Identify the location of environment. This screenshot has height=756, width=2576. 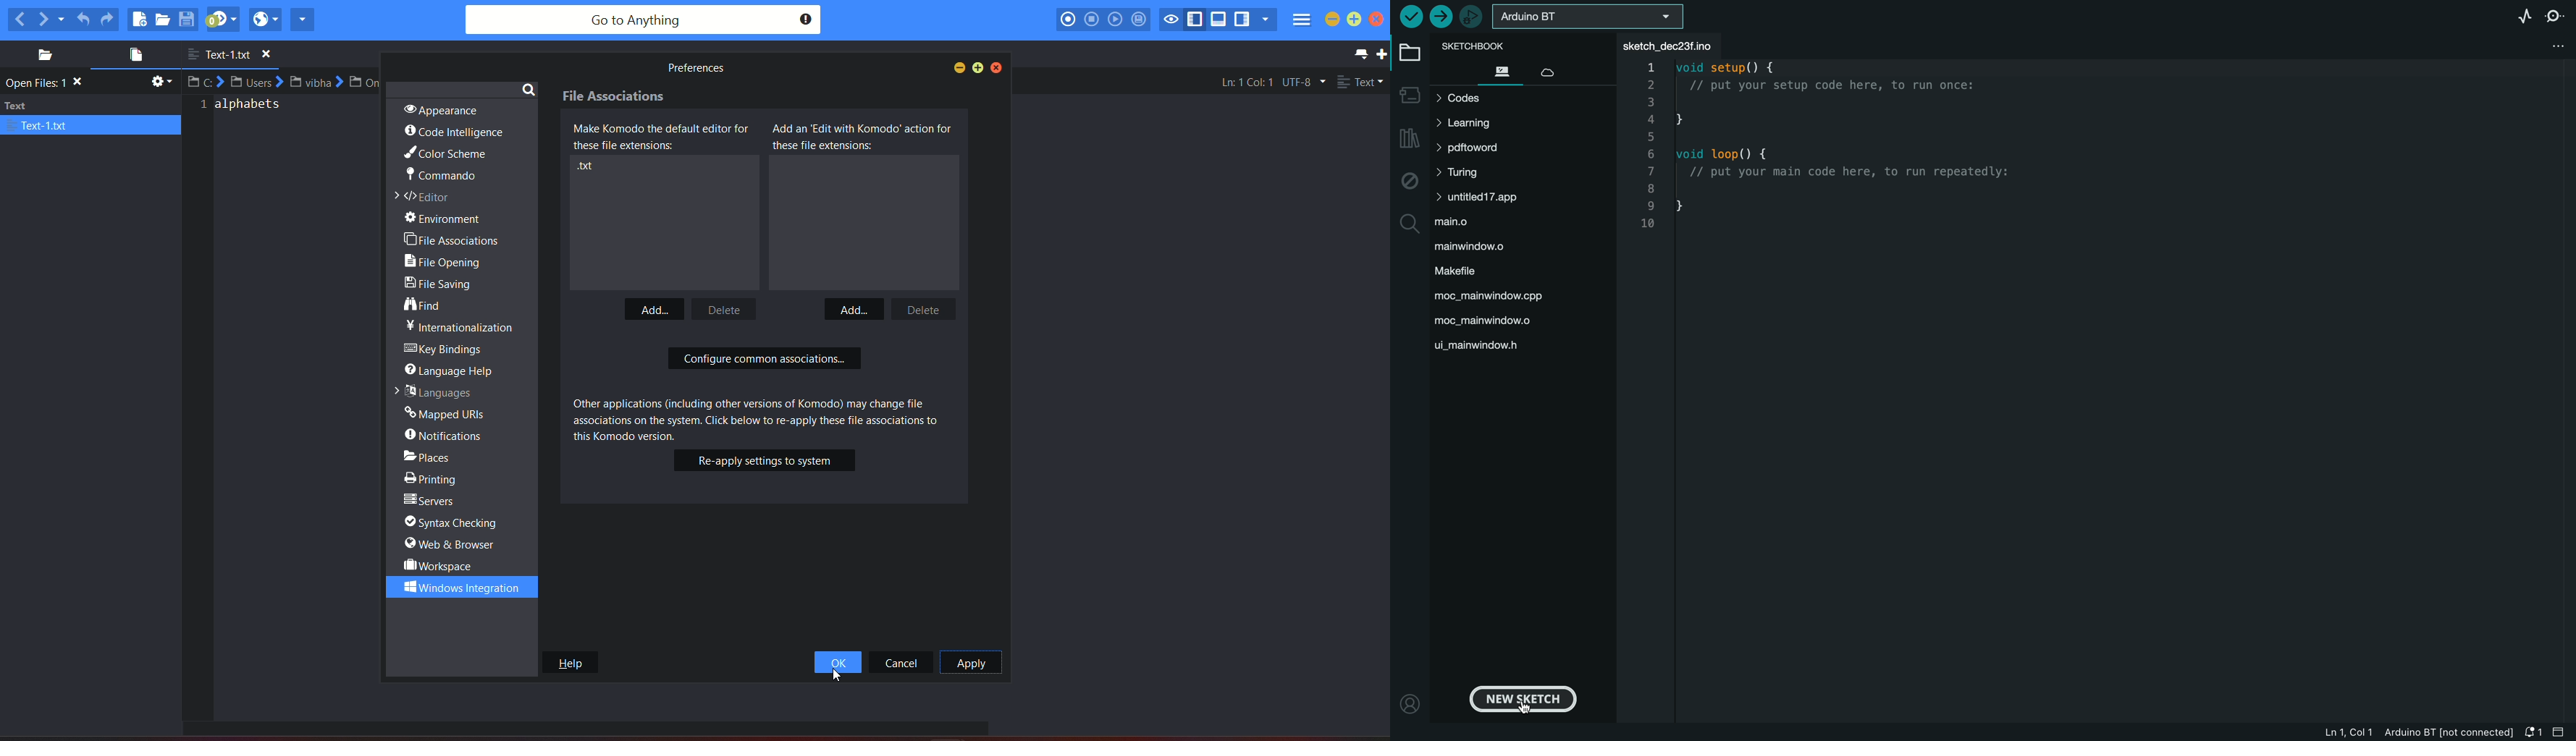
(451, 219).